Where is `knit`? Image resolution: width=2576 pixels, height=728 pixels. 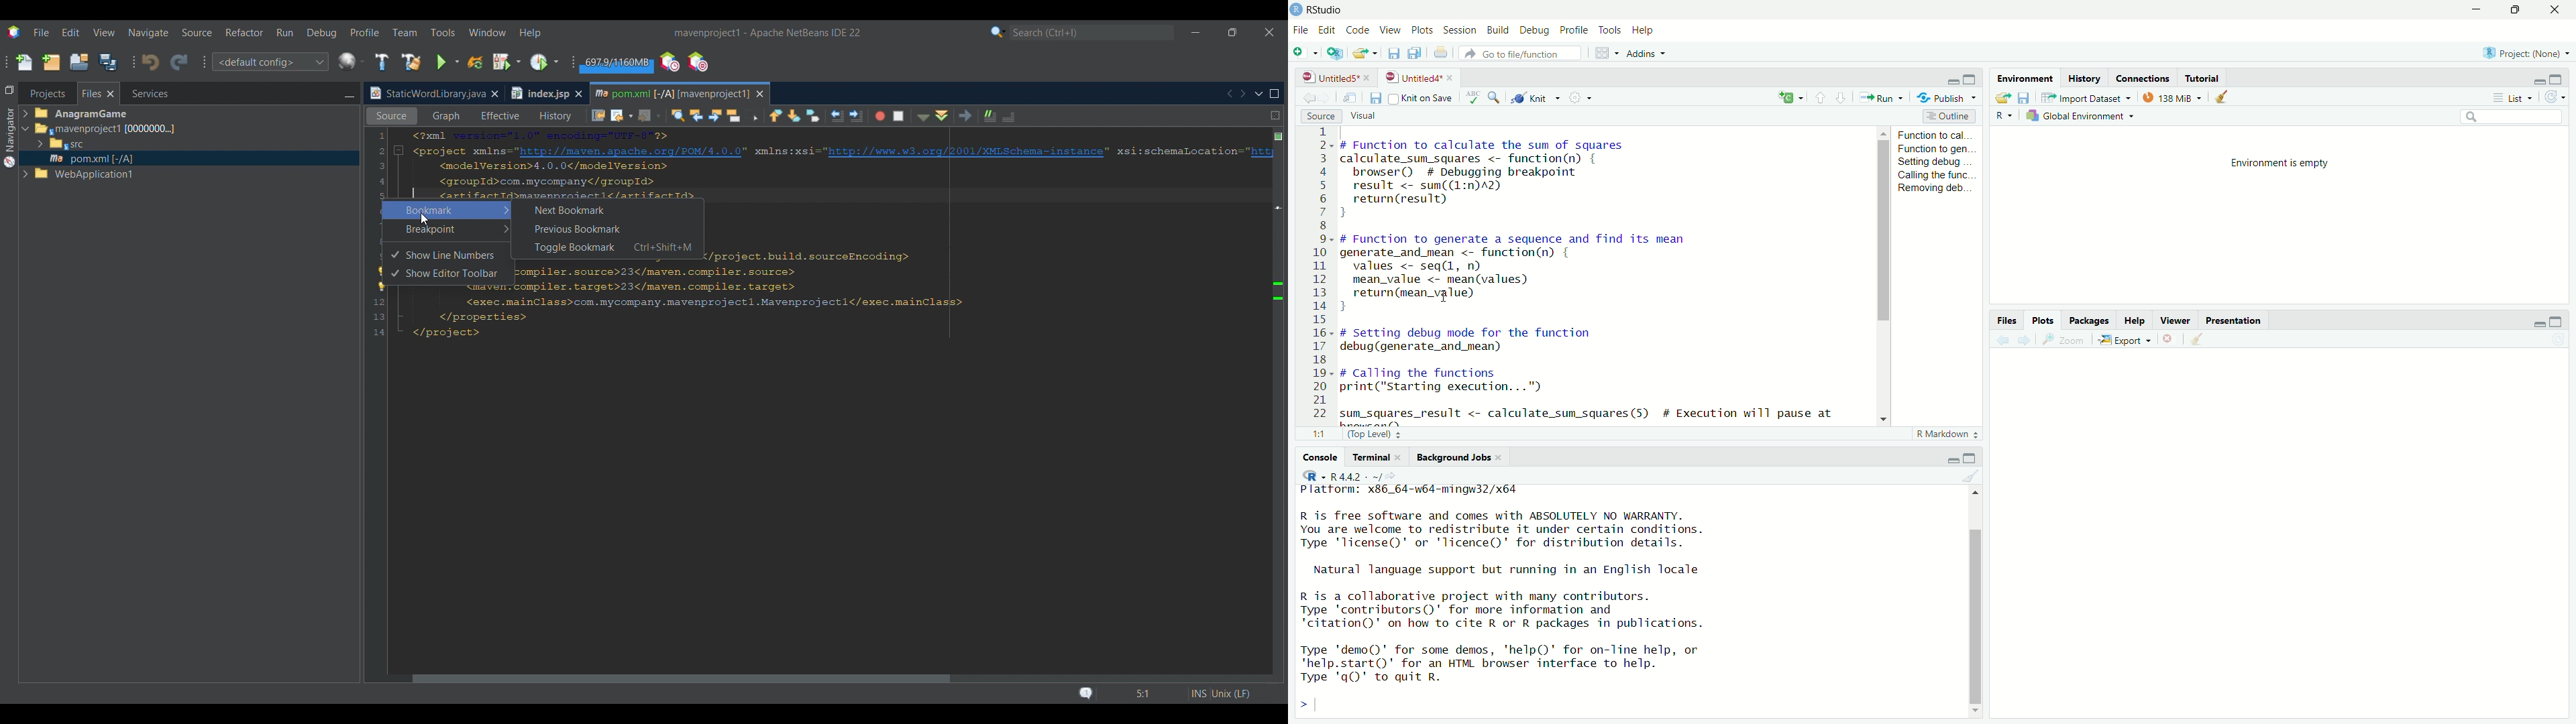
knit is located at coordinates (1540, 95).